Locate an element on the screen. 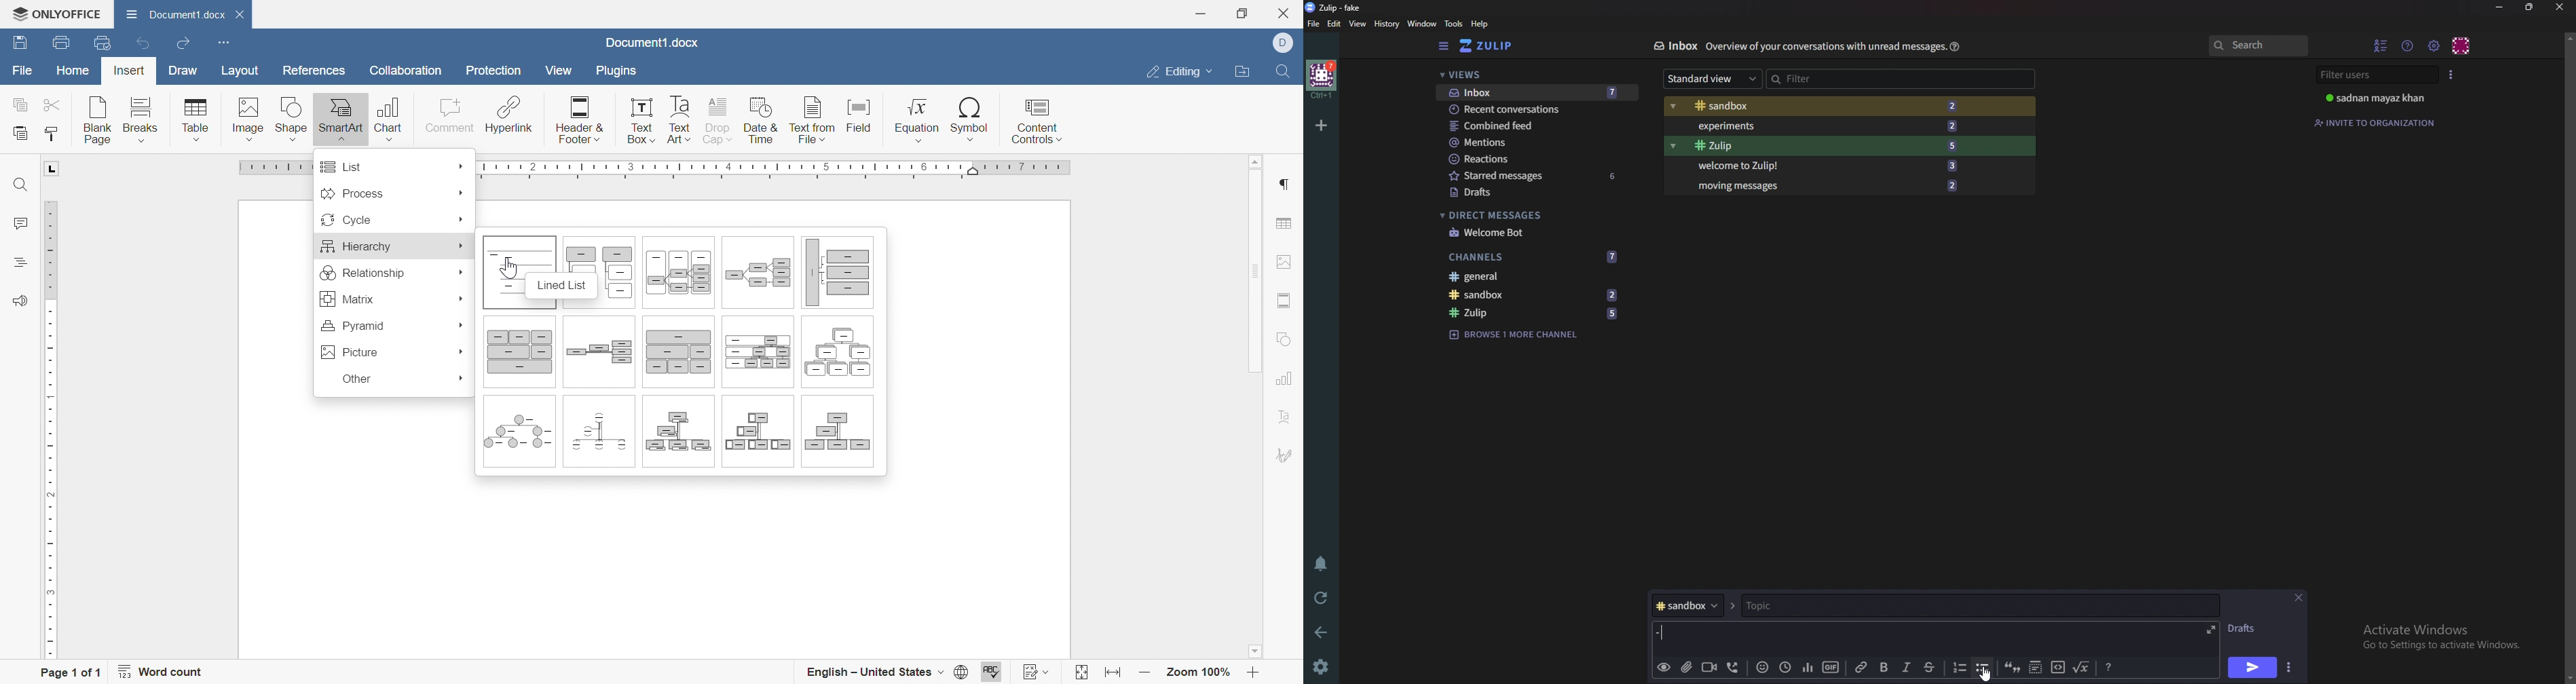 The width and height of the screenshot is (2576, 700). Open file location is located at coordinates (1240, 72).